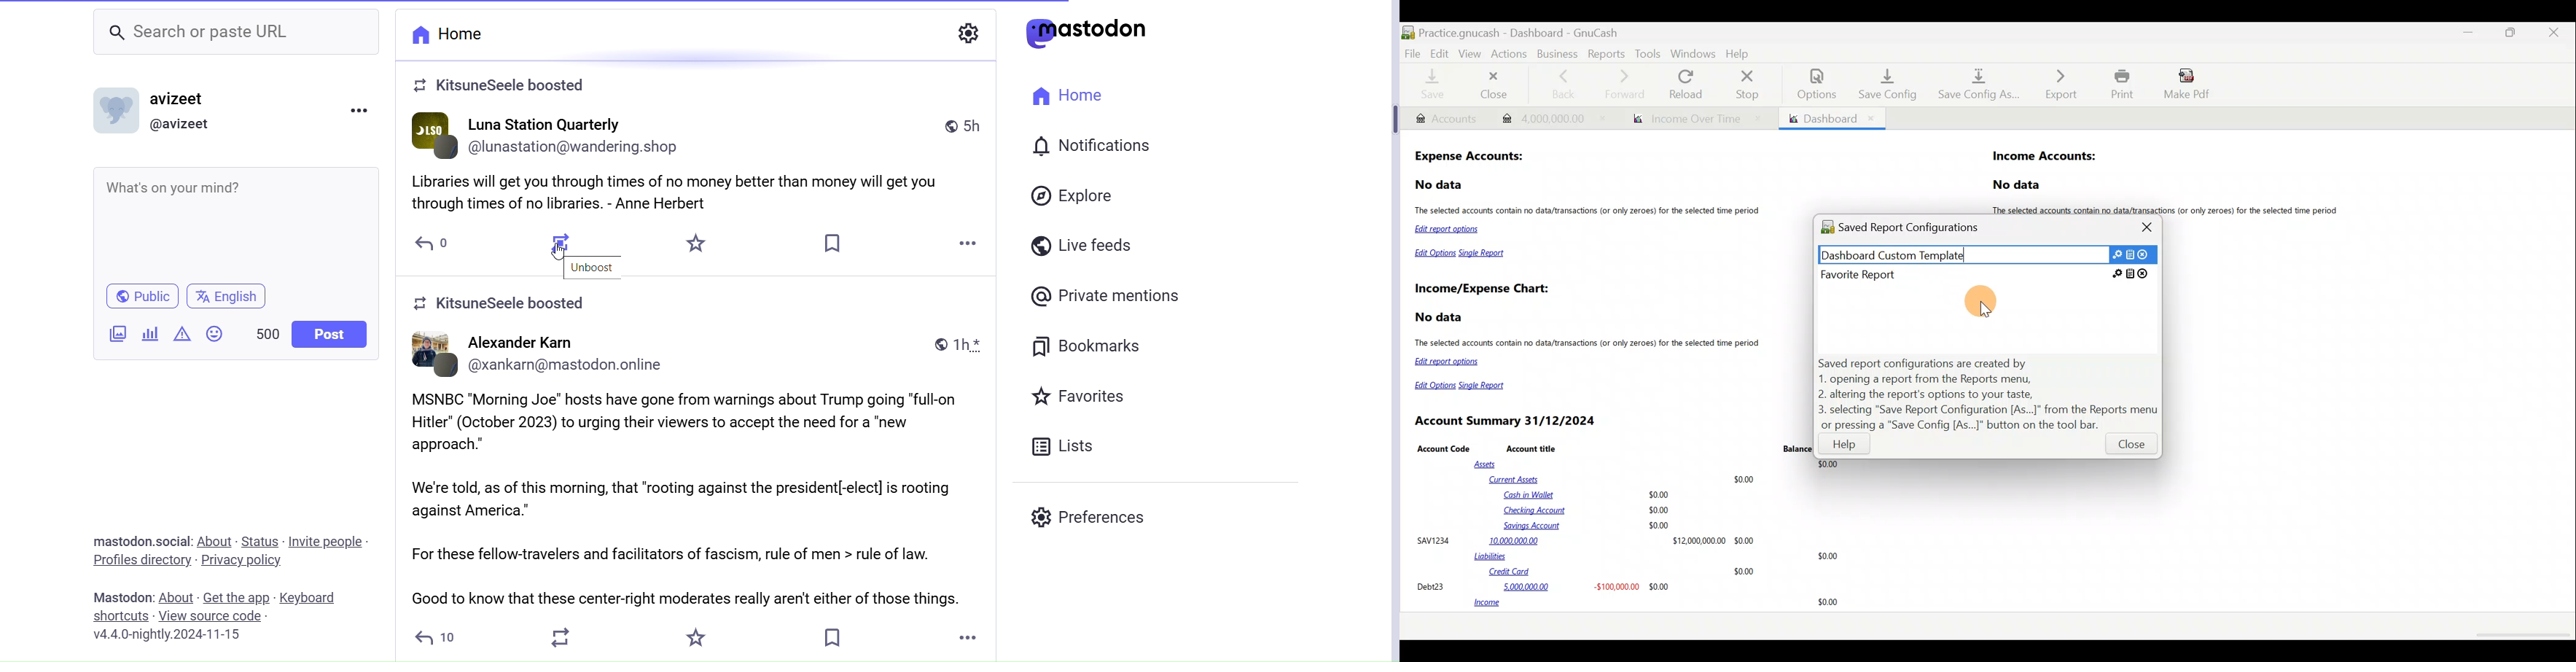 The height and width of the screenshot is (672, 2576). Describe the element at coordinates (152, 335) in the screenshot. I see `Add Poll` at that location.